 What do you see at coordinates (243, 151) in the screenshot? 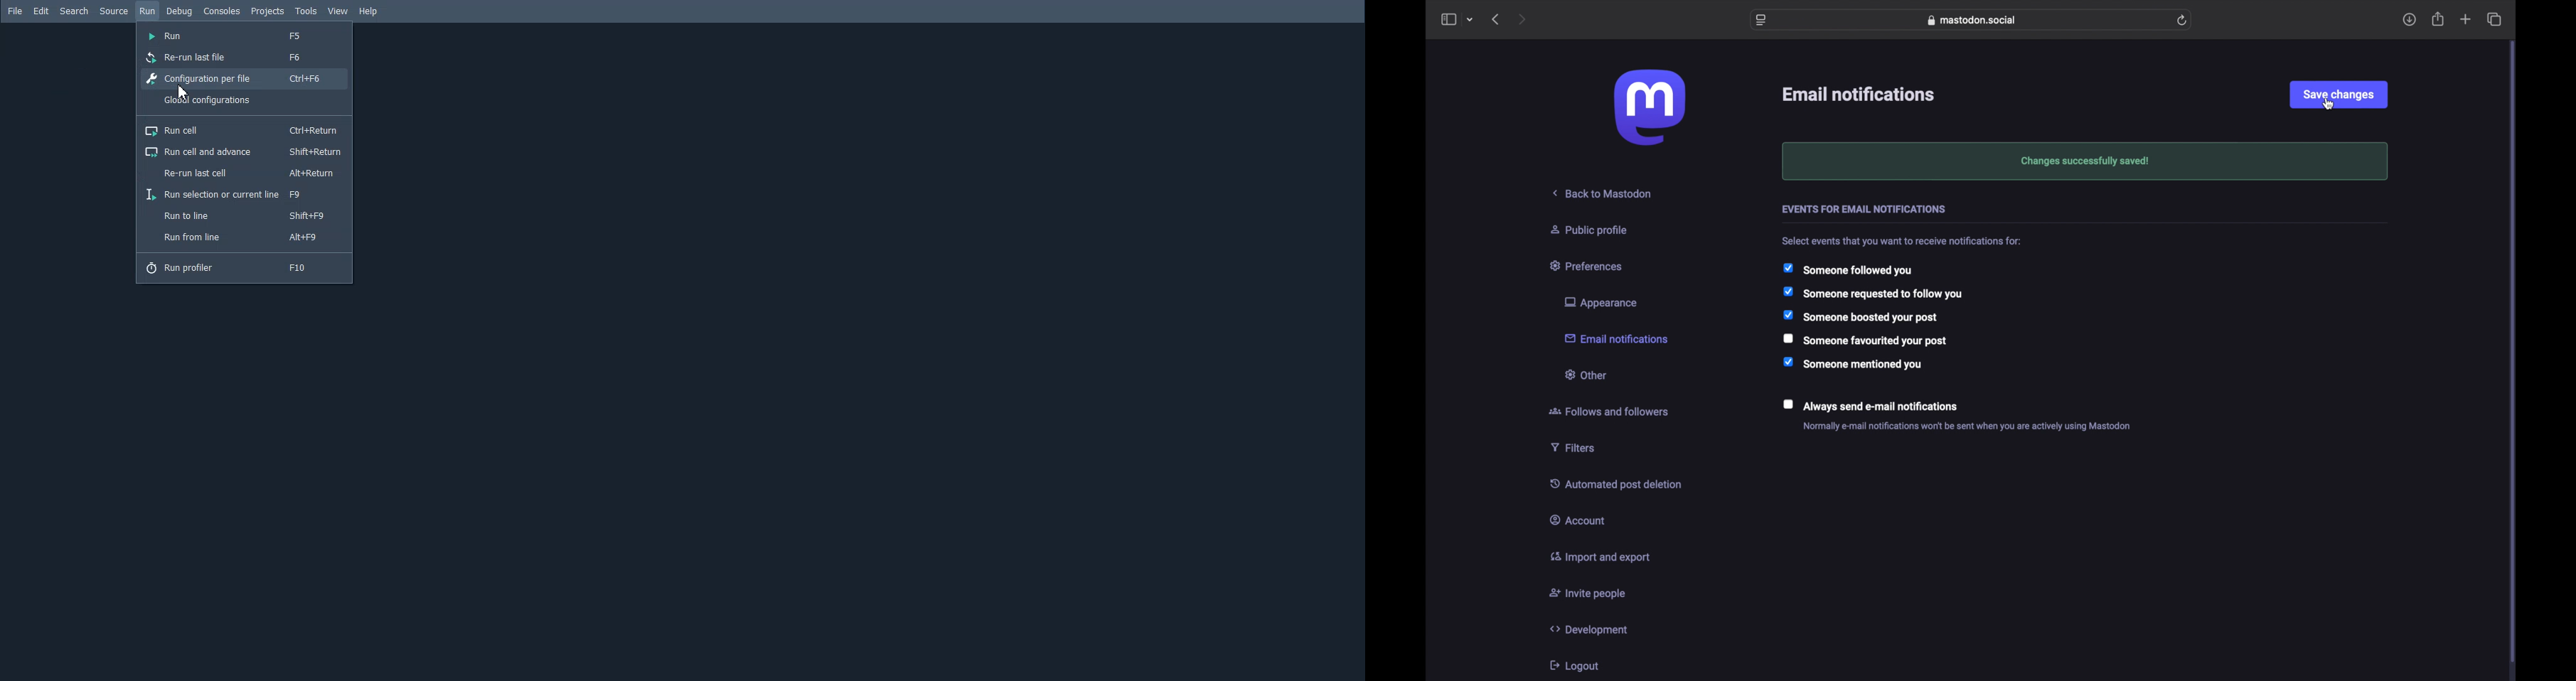
I see `Run cell and advance` at bounding box center [243, 151].